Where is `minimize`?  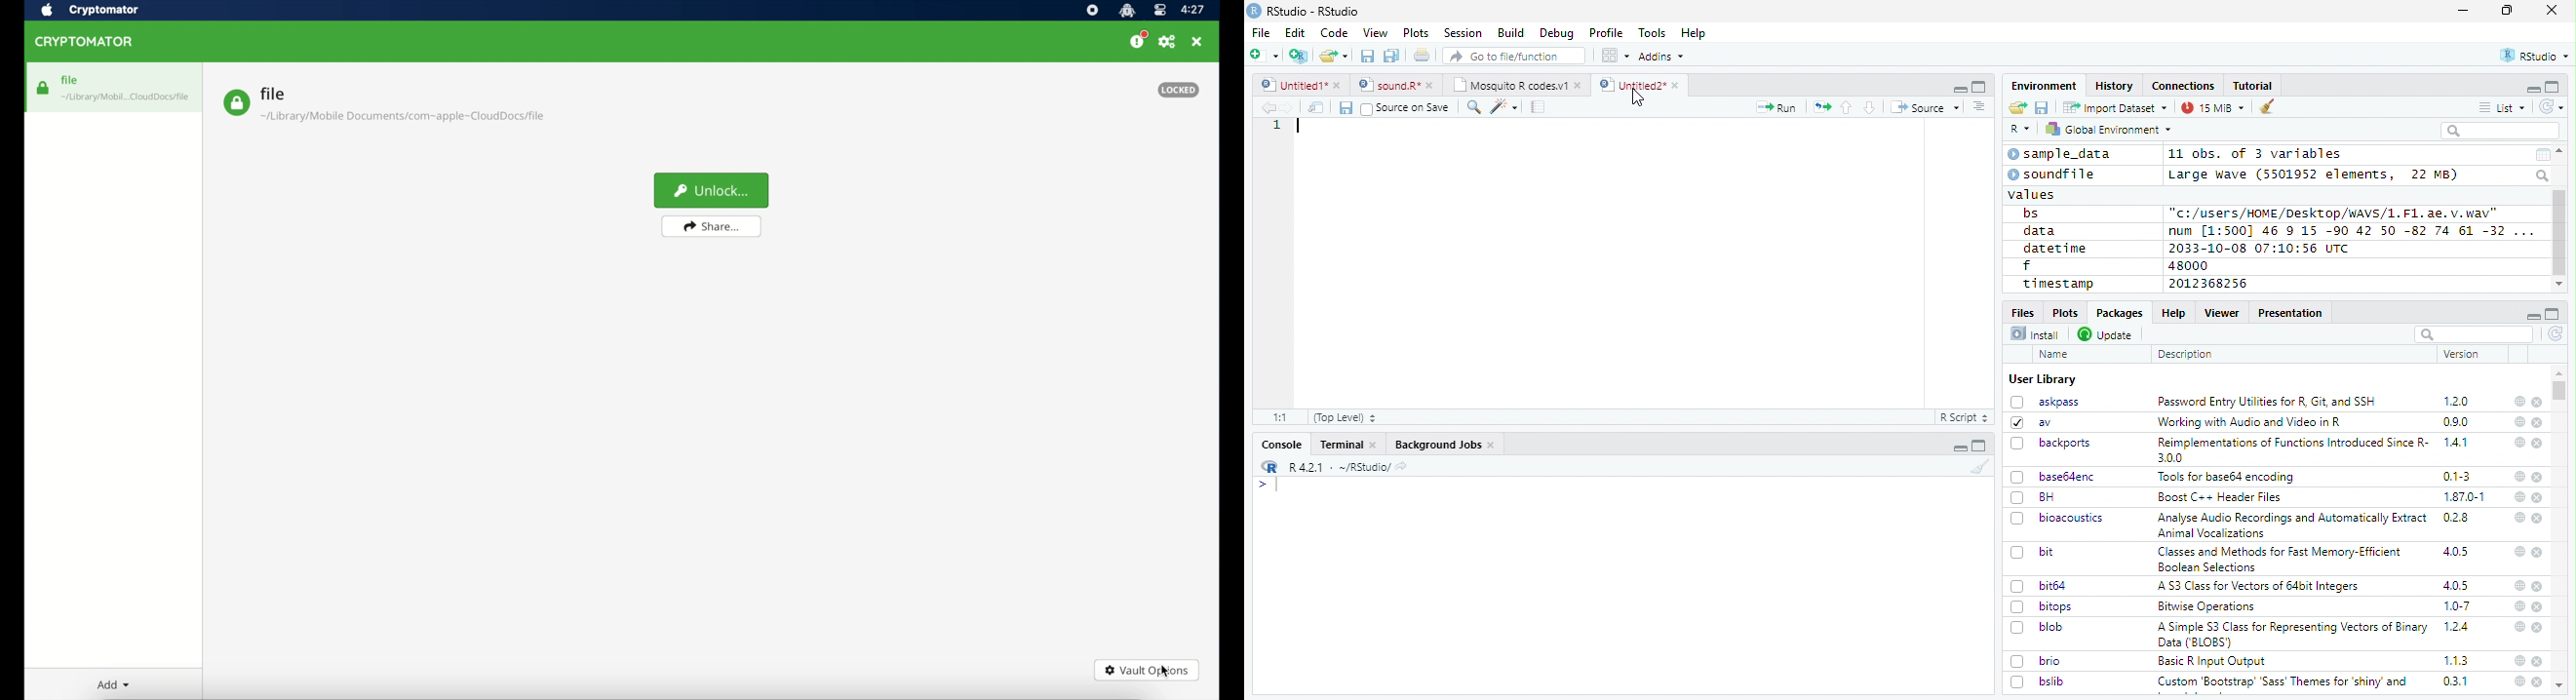
minimize is located at coordinates (2532, 88).